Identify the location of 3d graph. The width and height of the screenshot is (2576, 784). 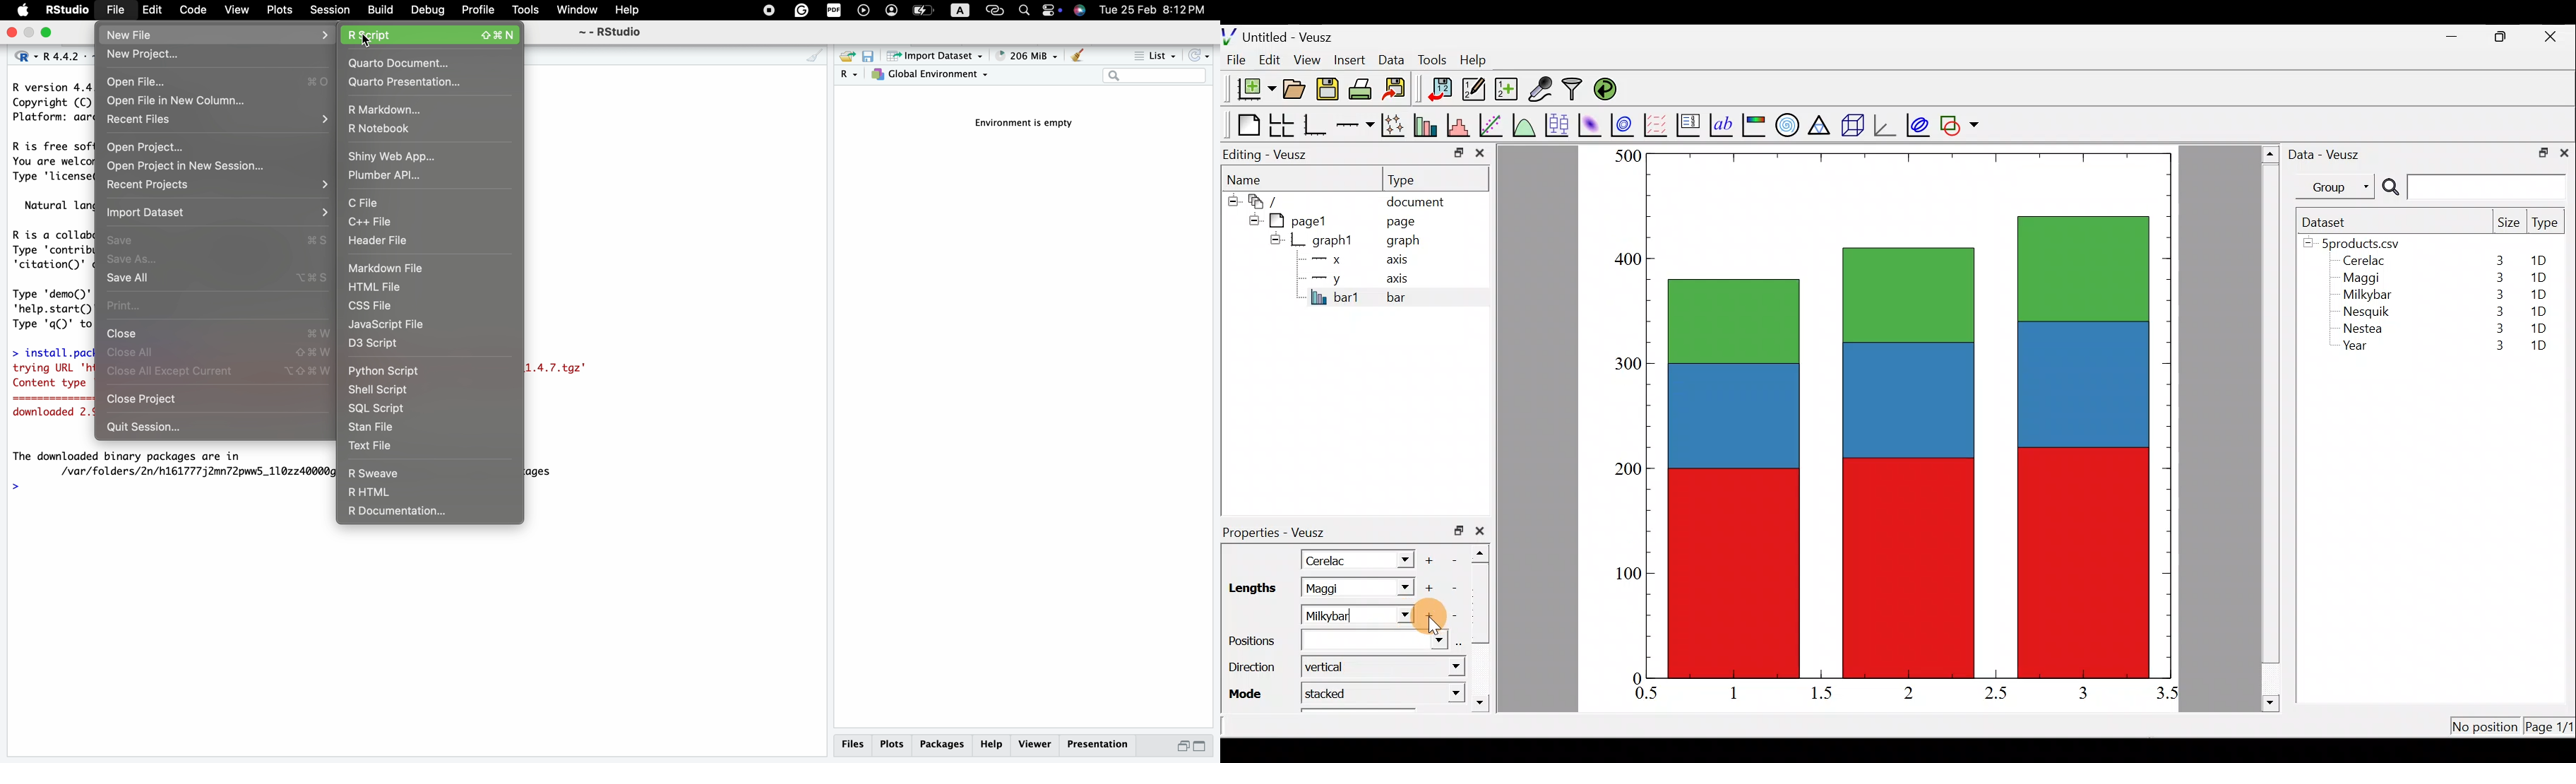
(1885, 124).